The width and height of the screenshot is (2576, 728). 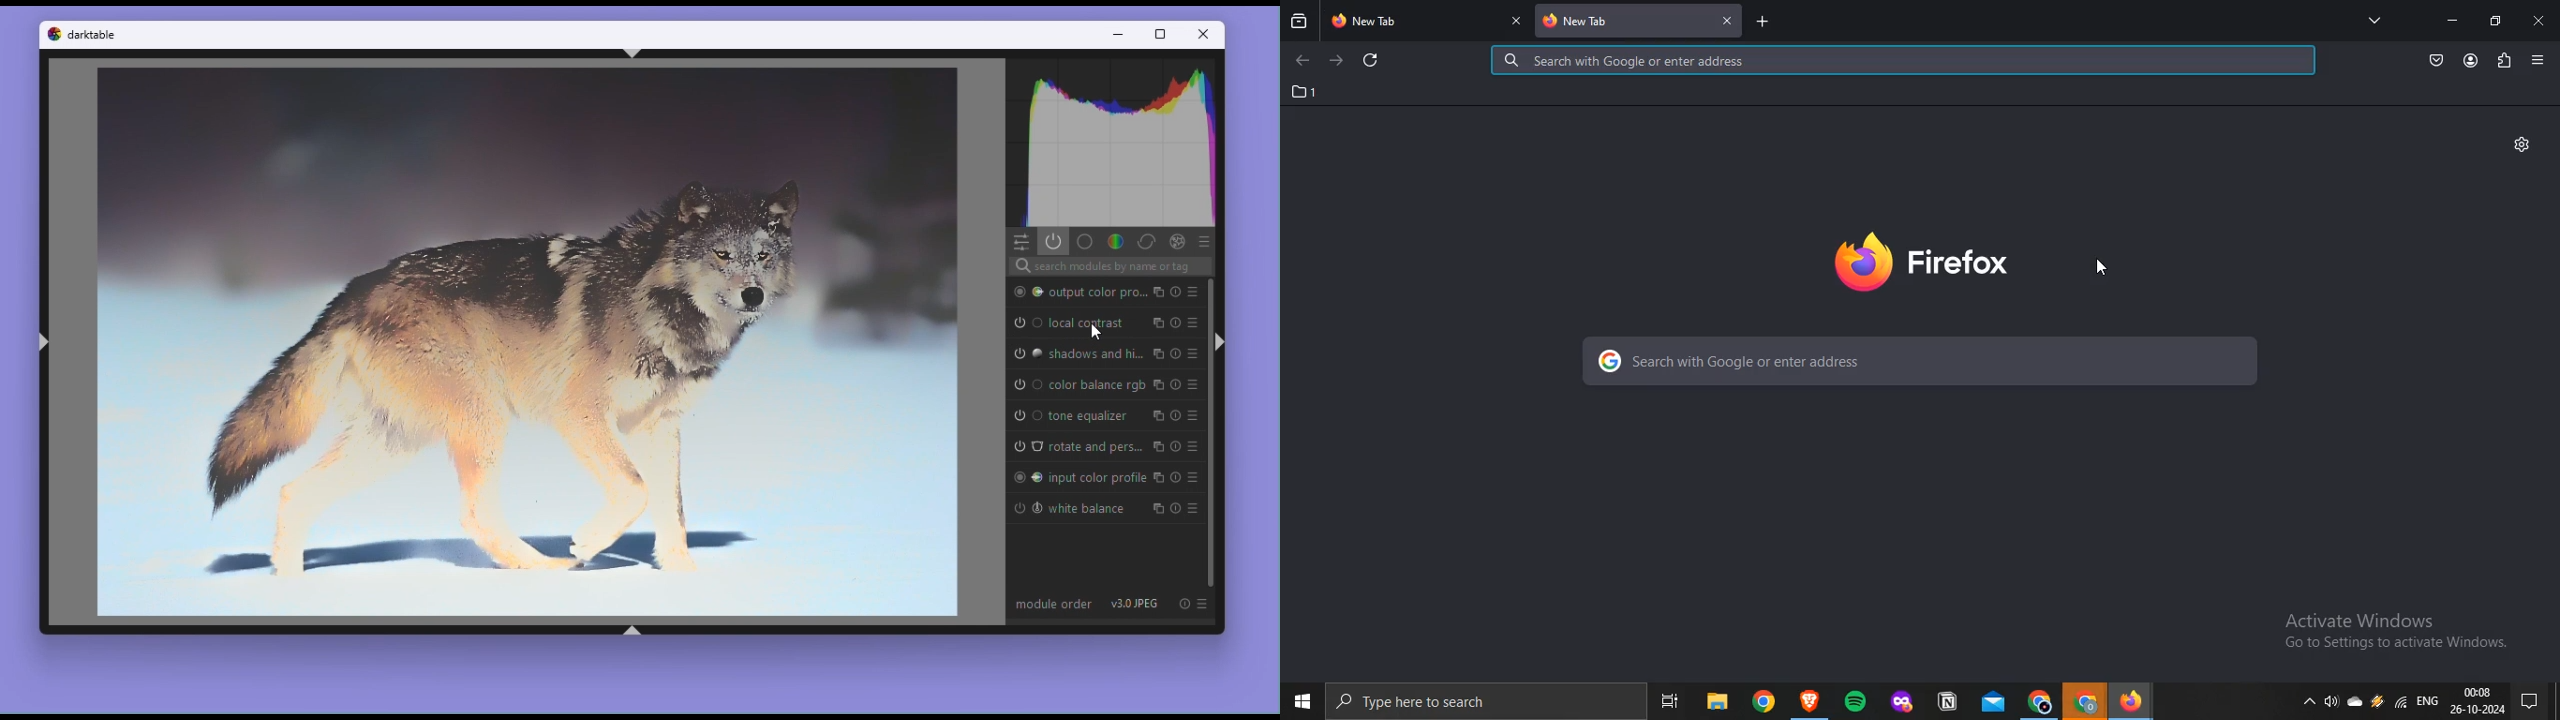 I want to click on new tab, so click(x=1624, y=21).